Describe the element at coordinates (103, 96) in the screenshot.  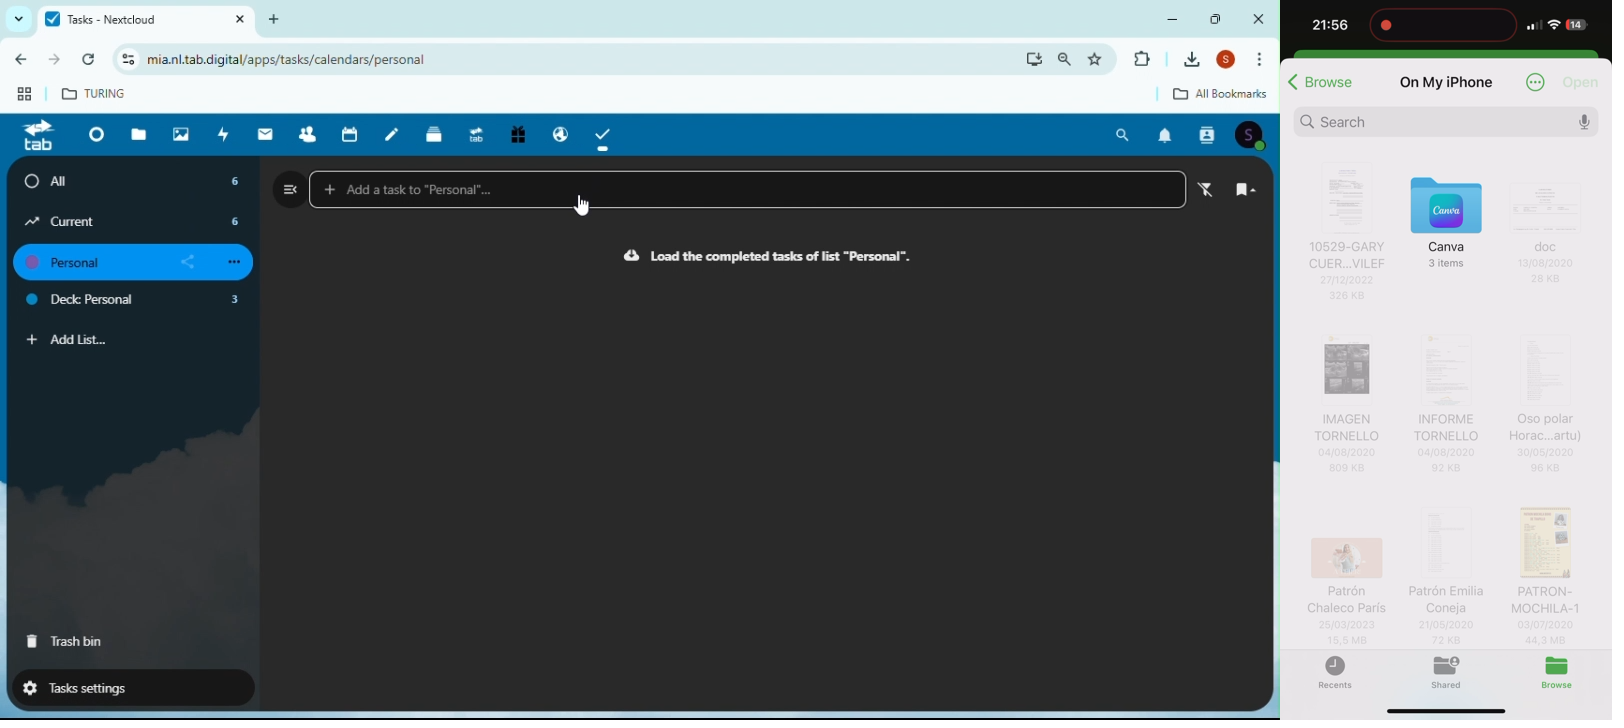
I see `turing` at that location.